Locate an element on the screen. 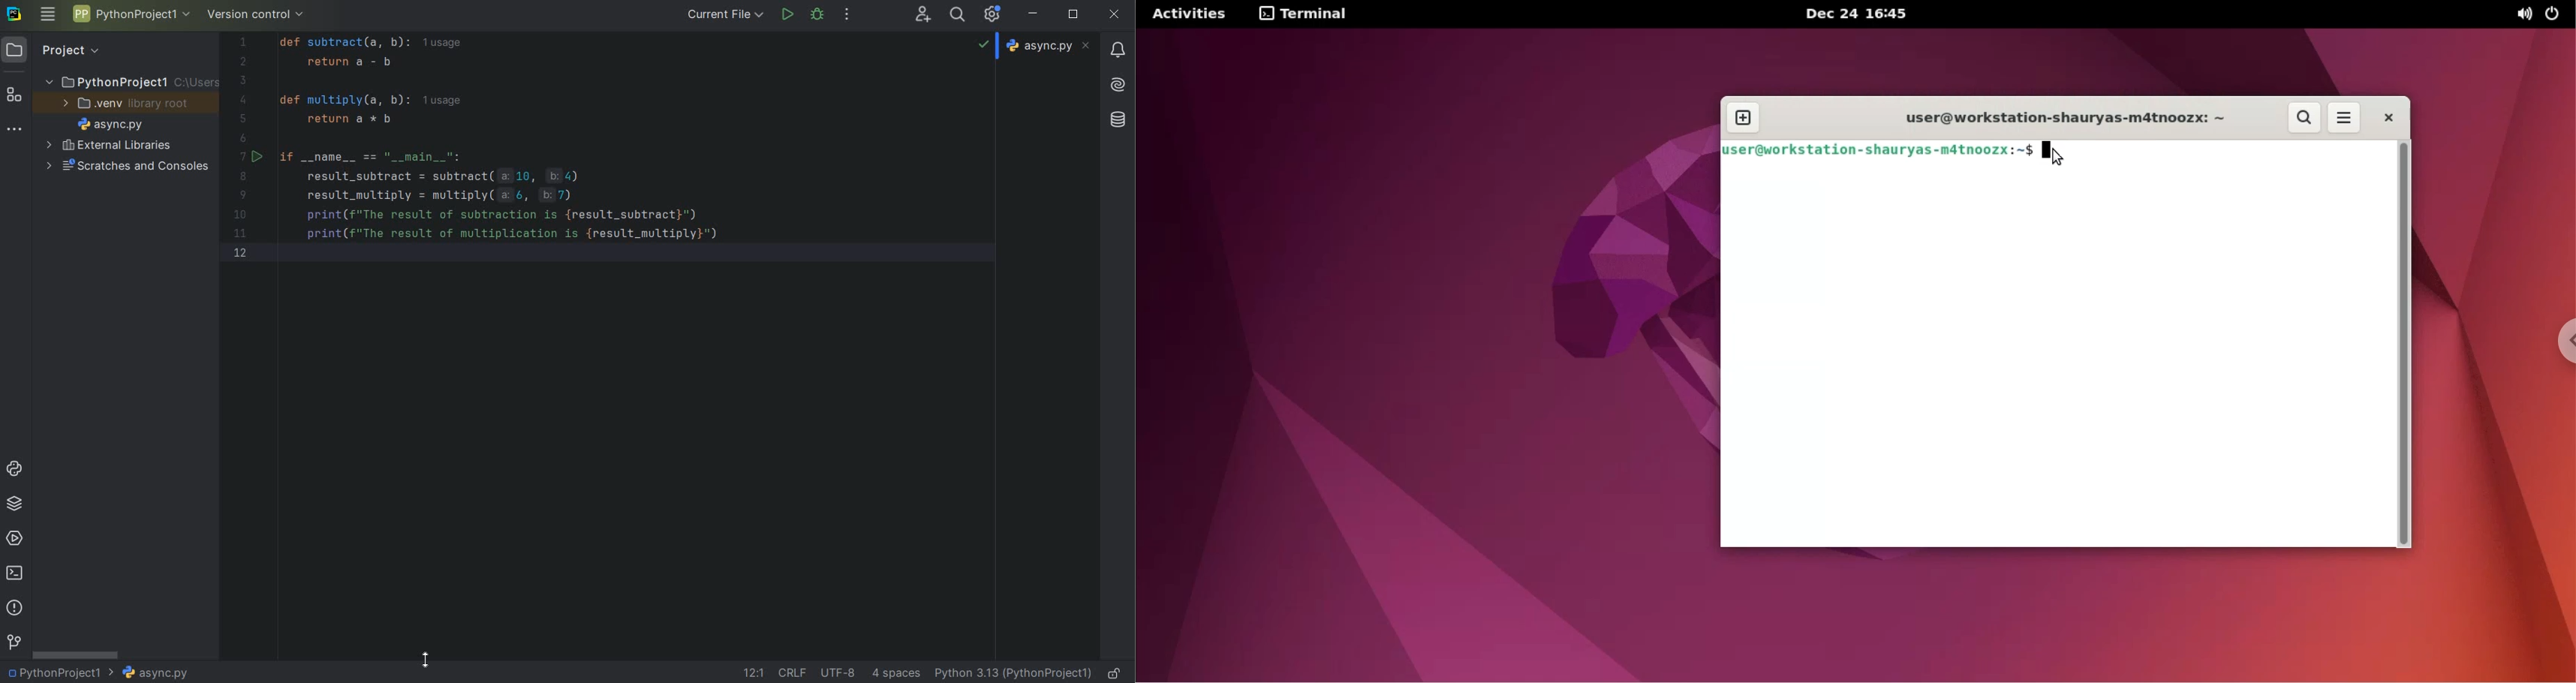  go to line is located at coordinates (754, 671).